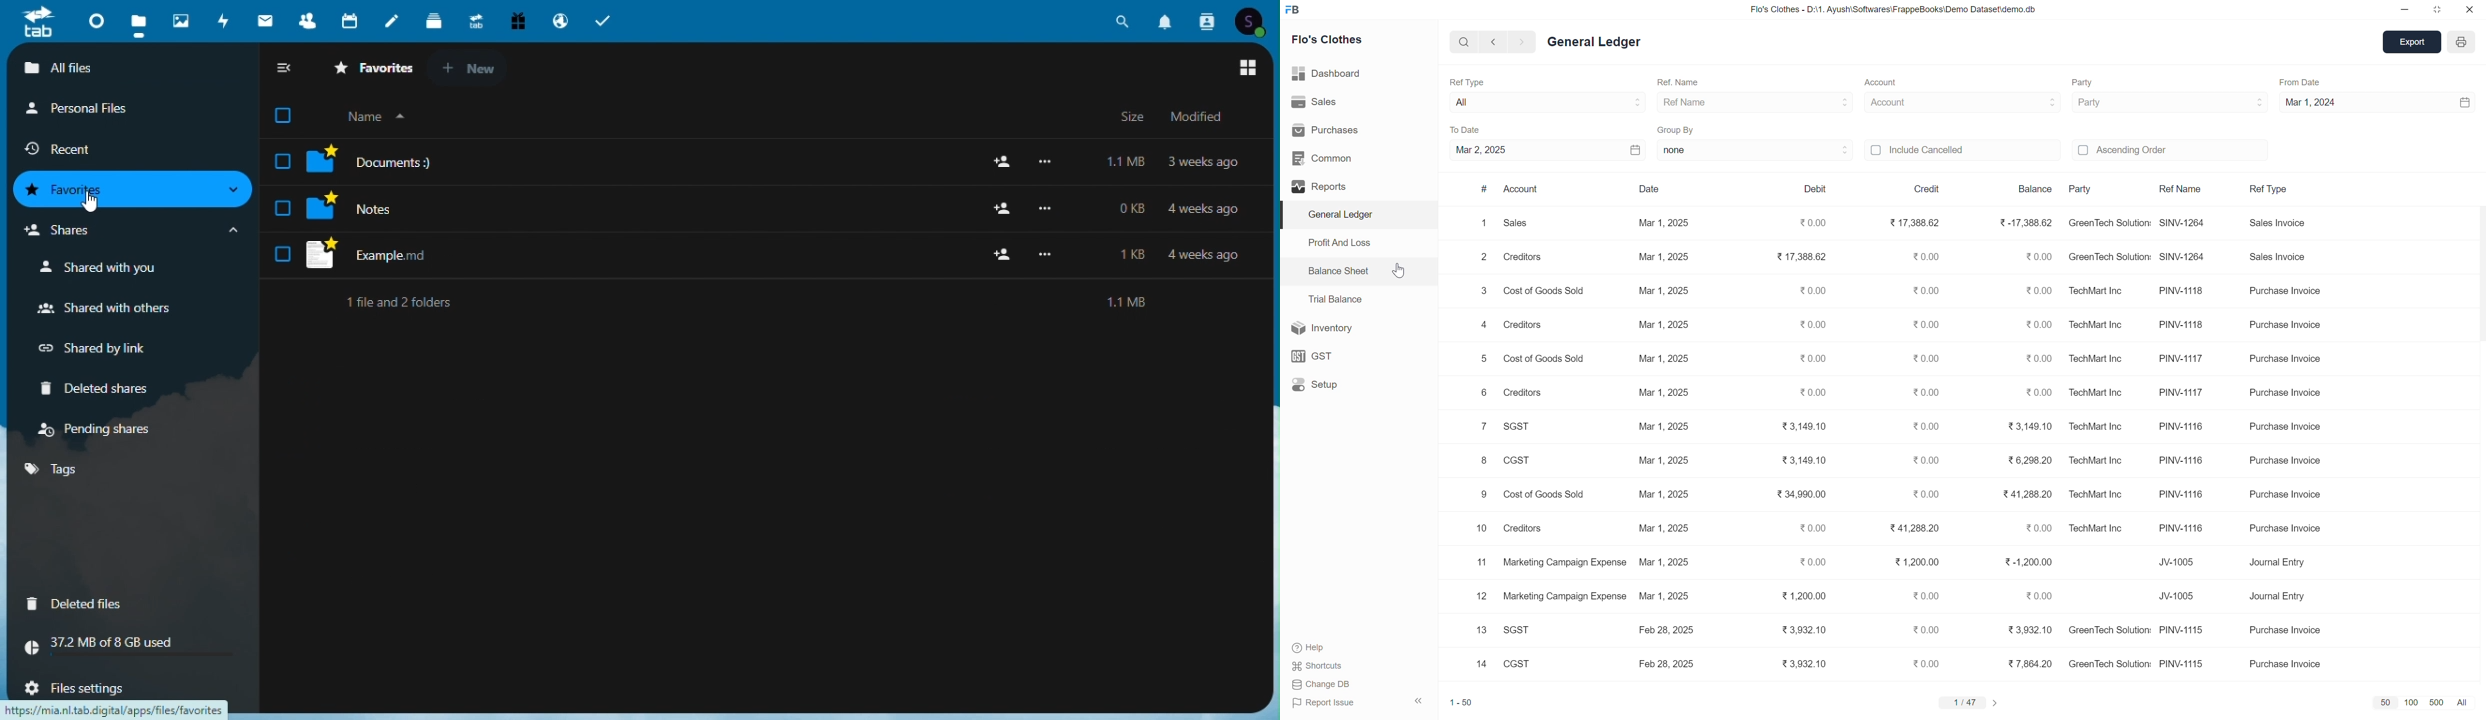 This screenshot has width=2492, height=728. Describe the element at coordinates (1800, 460) in the screenshot. I see `33,149.10` at that location.